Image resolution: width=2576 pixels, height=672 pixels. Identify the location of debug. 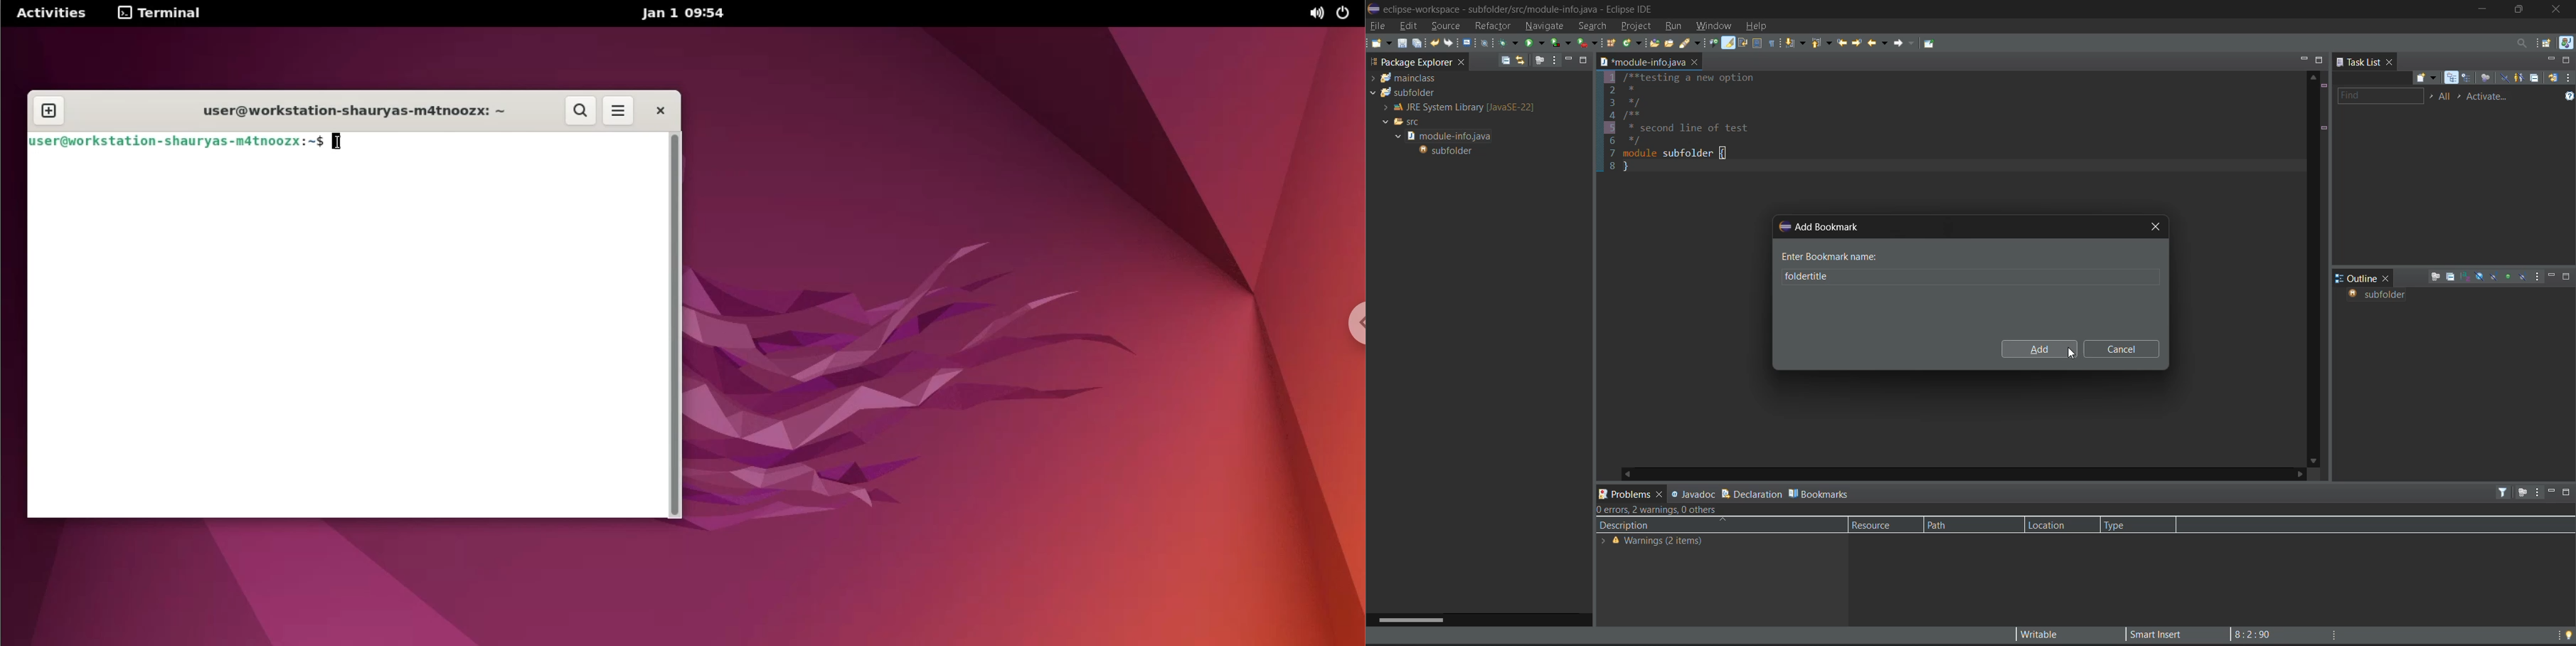
(1508, 44).